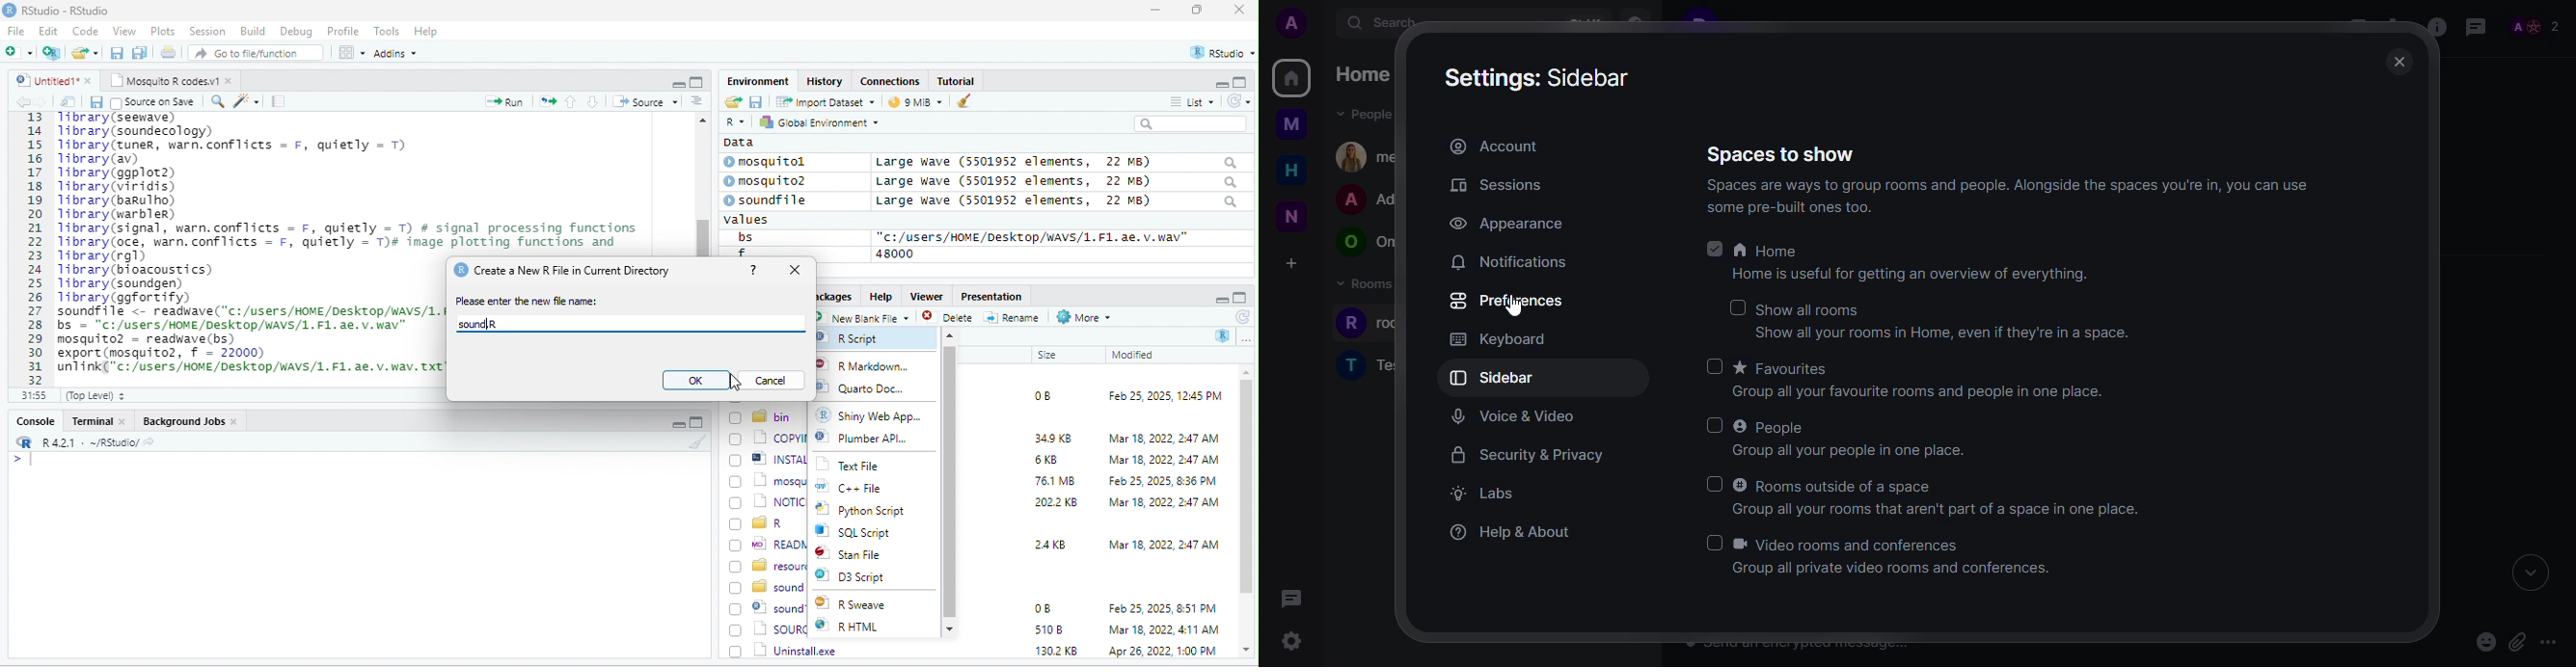 The image size is (2576, 672). What do you see at coordinates (1236, 101) in the screenshot?
I see `refresh` at bounding box center [1236, 101].